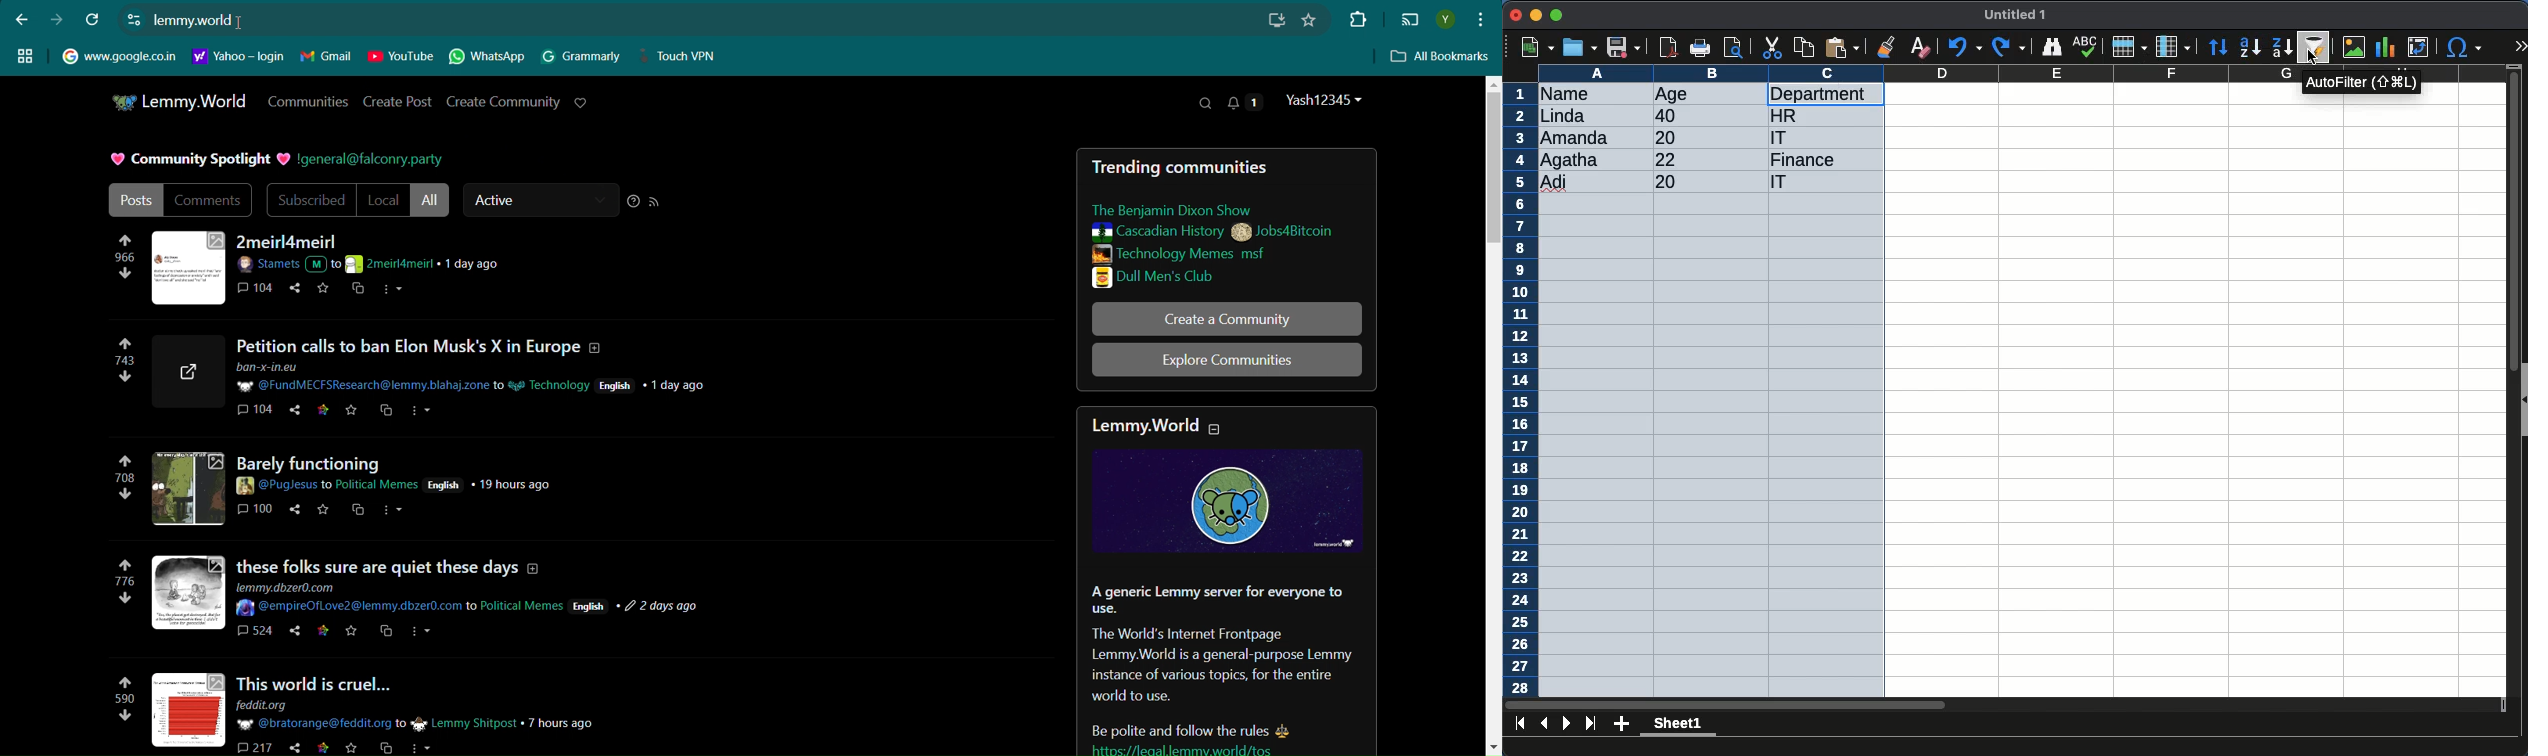 This screenshot has height=756, width=2548. I want to click on Display on another screen, so click(1410, 20).